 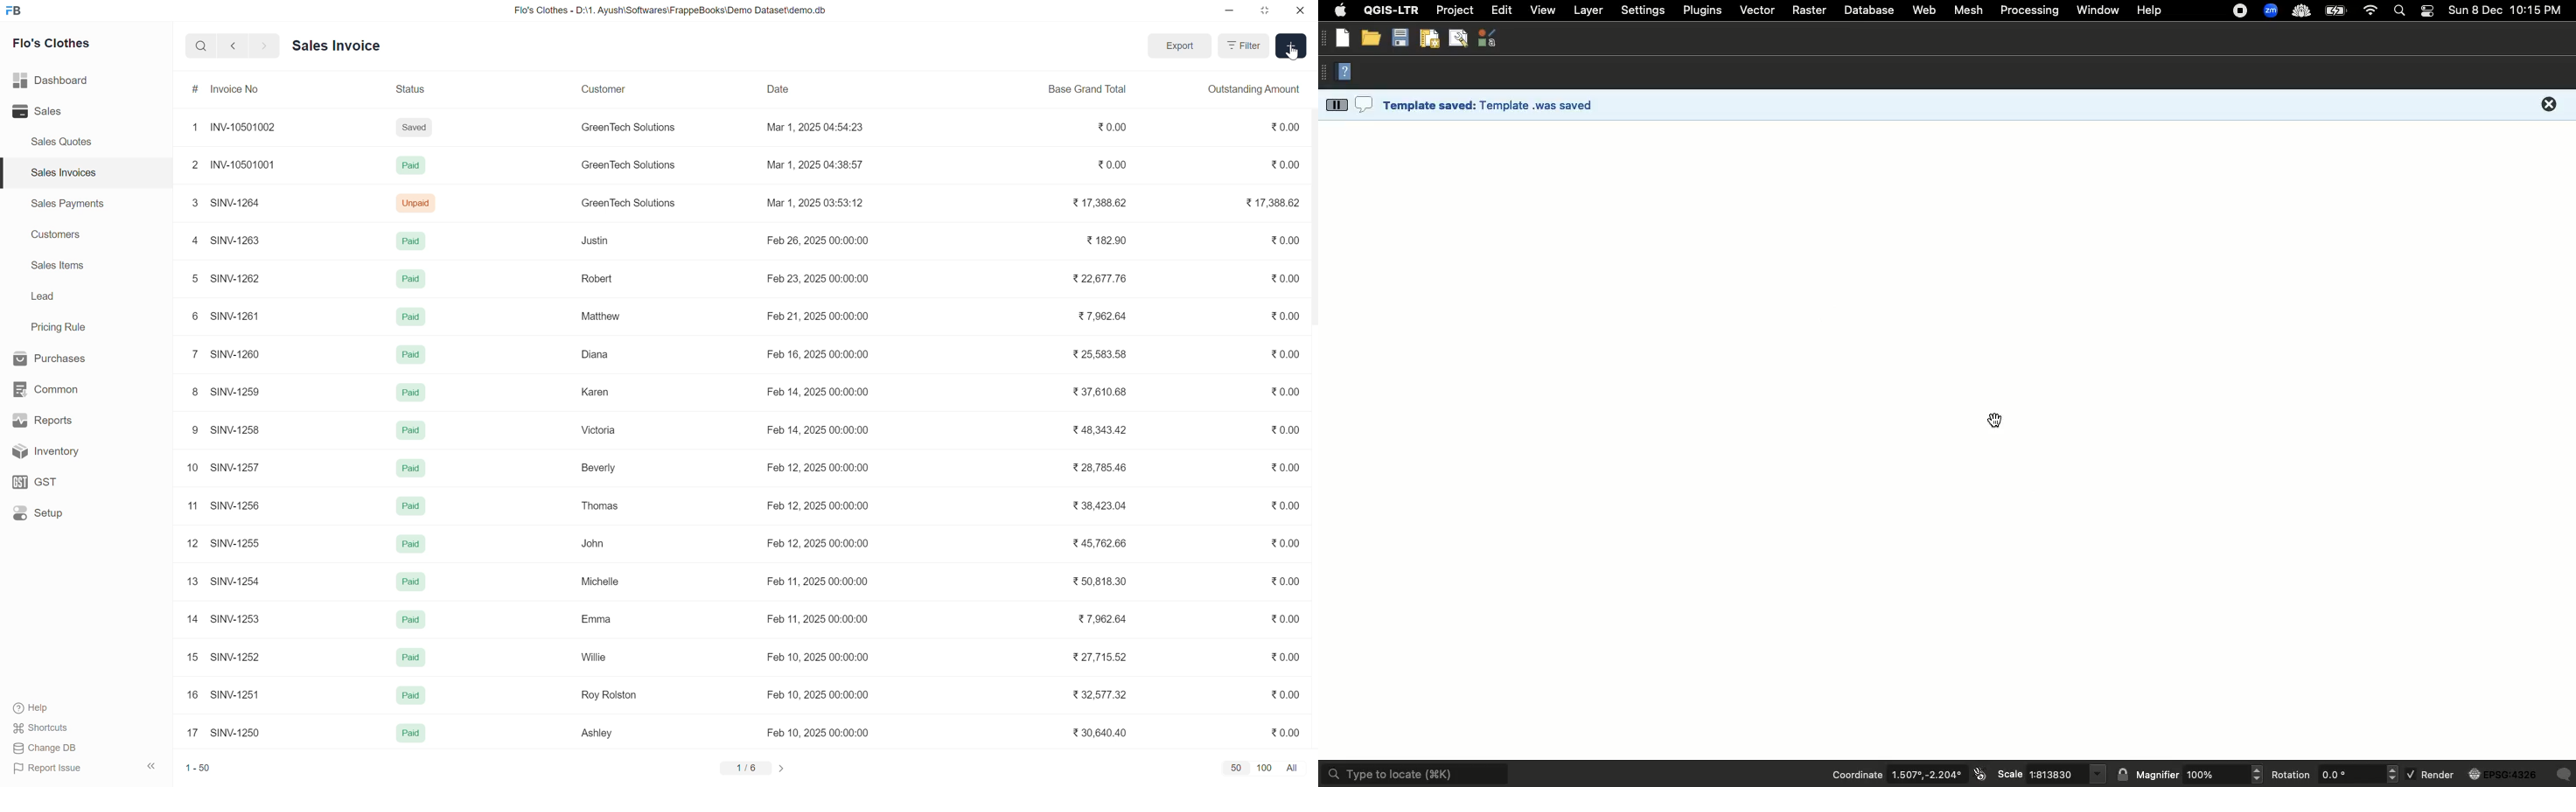 I want to click on ₹ 0.00, so click(x=1280, y=127).